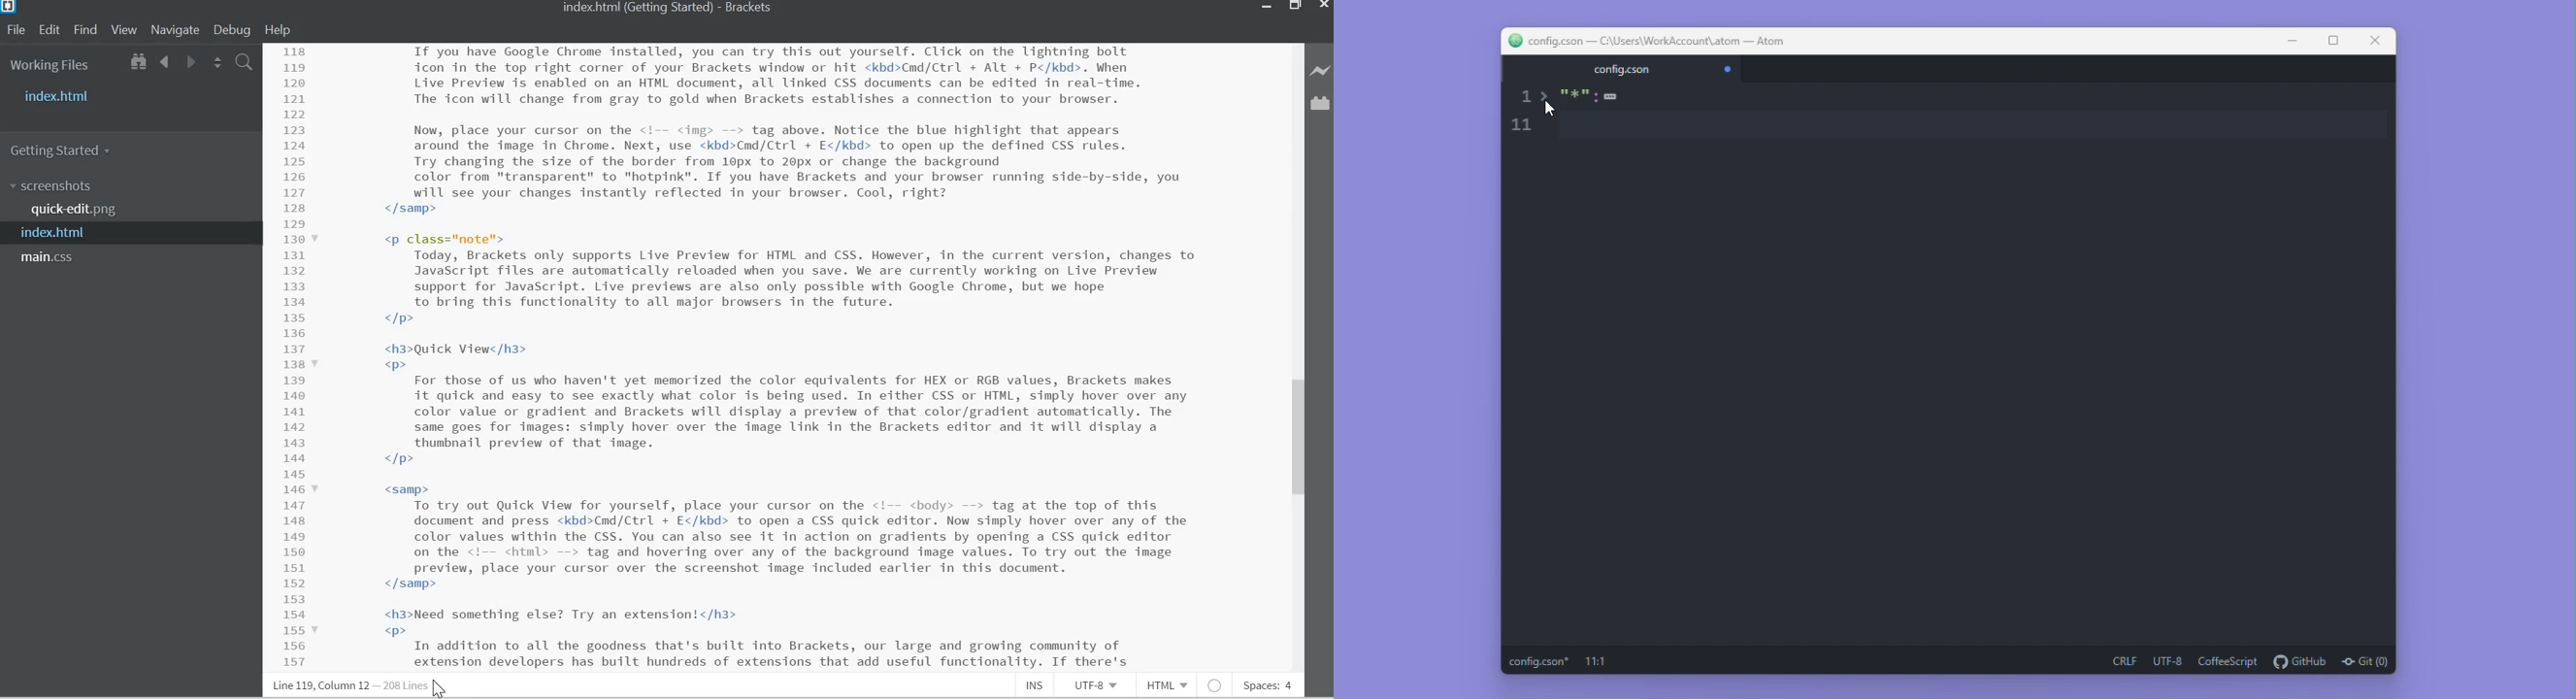  I want to click on View, so click(124, 31).